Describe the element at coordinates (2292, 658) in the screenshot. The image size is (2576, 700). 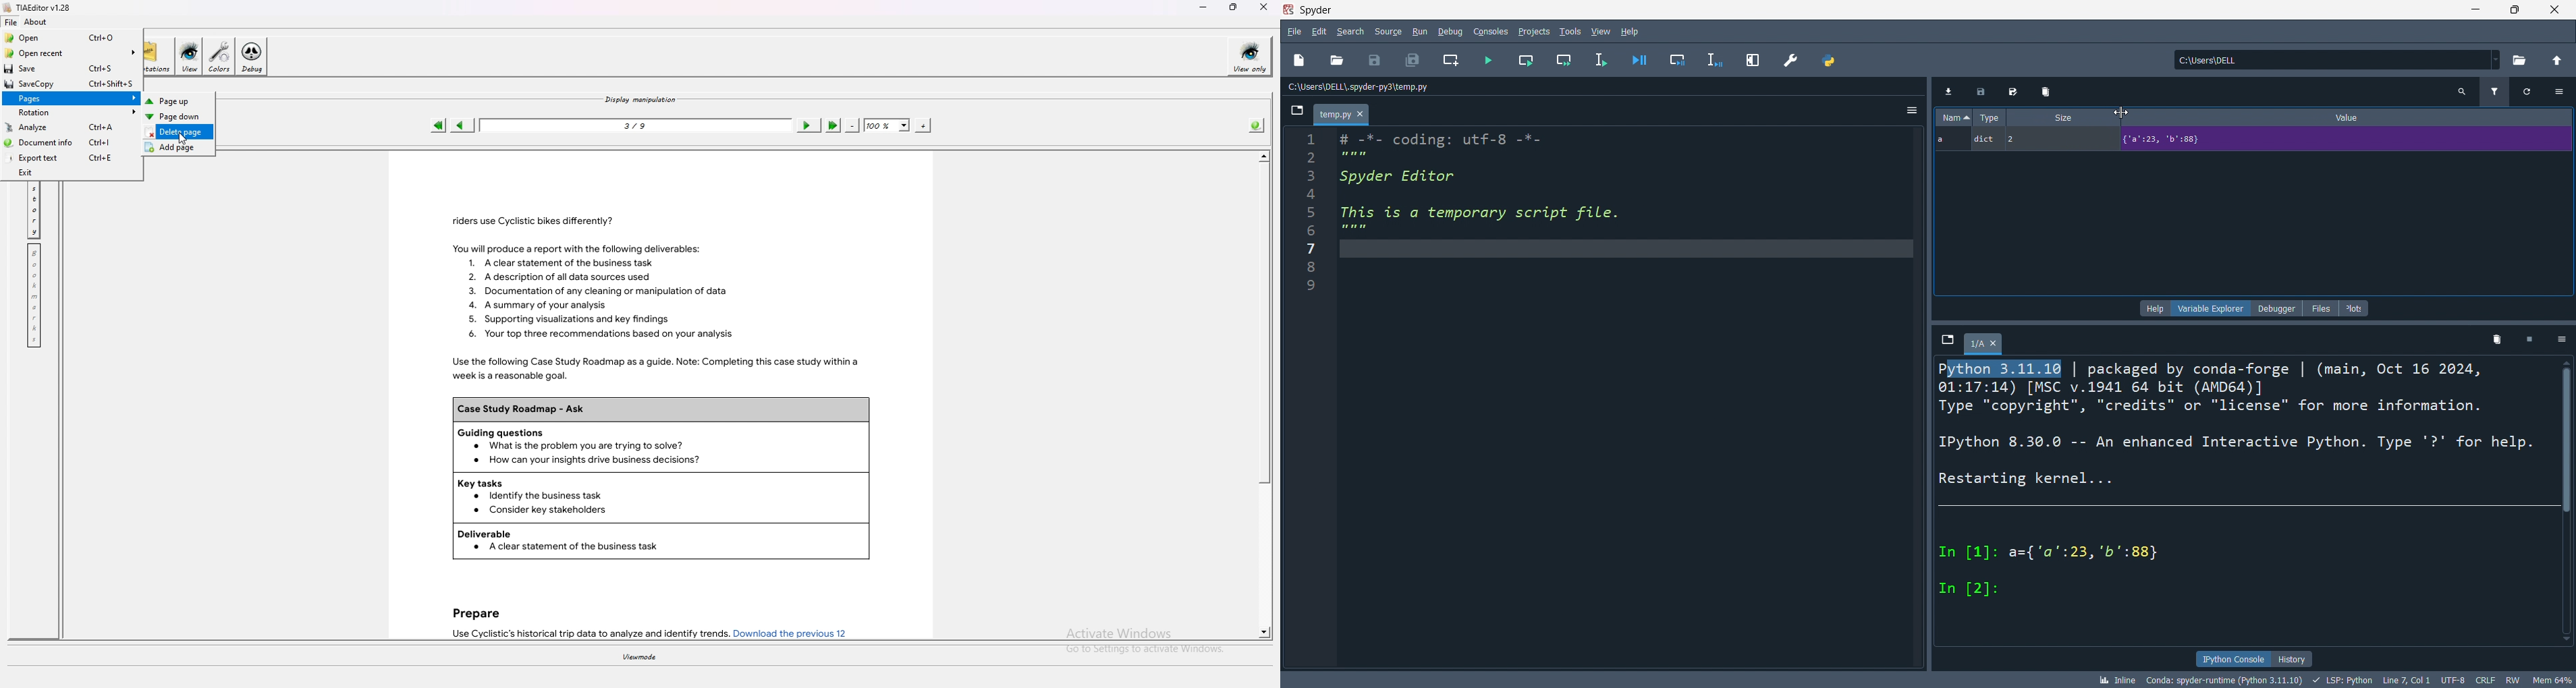
I see `history` at that location.